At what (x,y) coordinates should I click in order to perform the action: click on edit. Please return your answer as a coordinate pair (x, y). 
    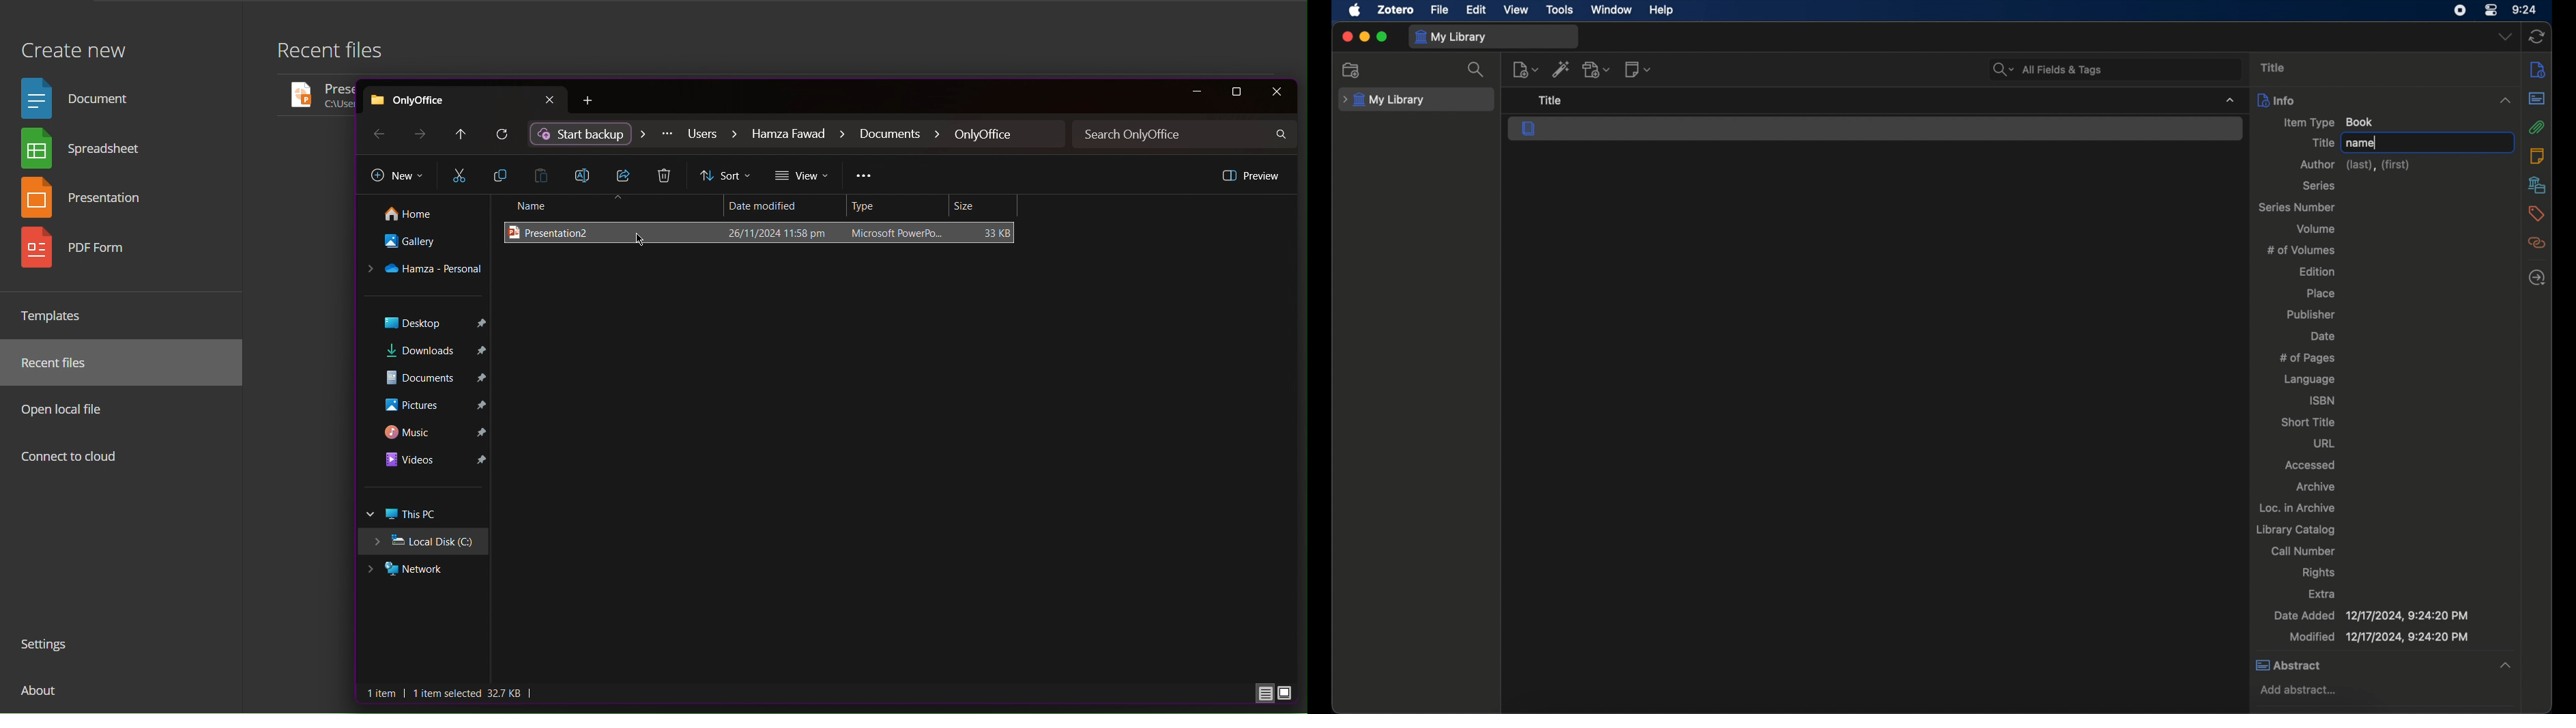
    Looking at the image, I should click on (1477, 10).